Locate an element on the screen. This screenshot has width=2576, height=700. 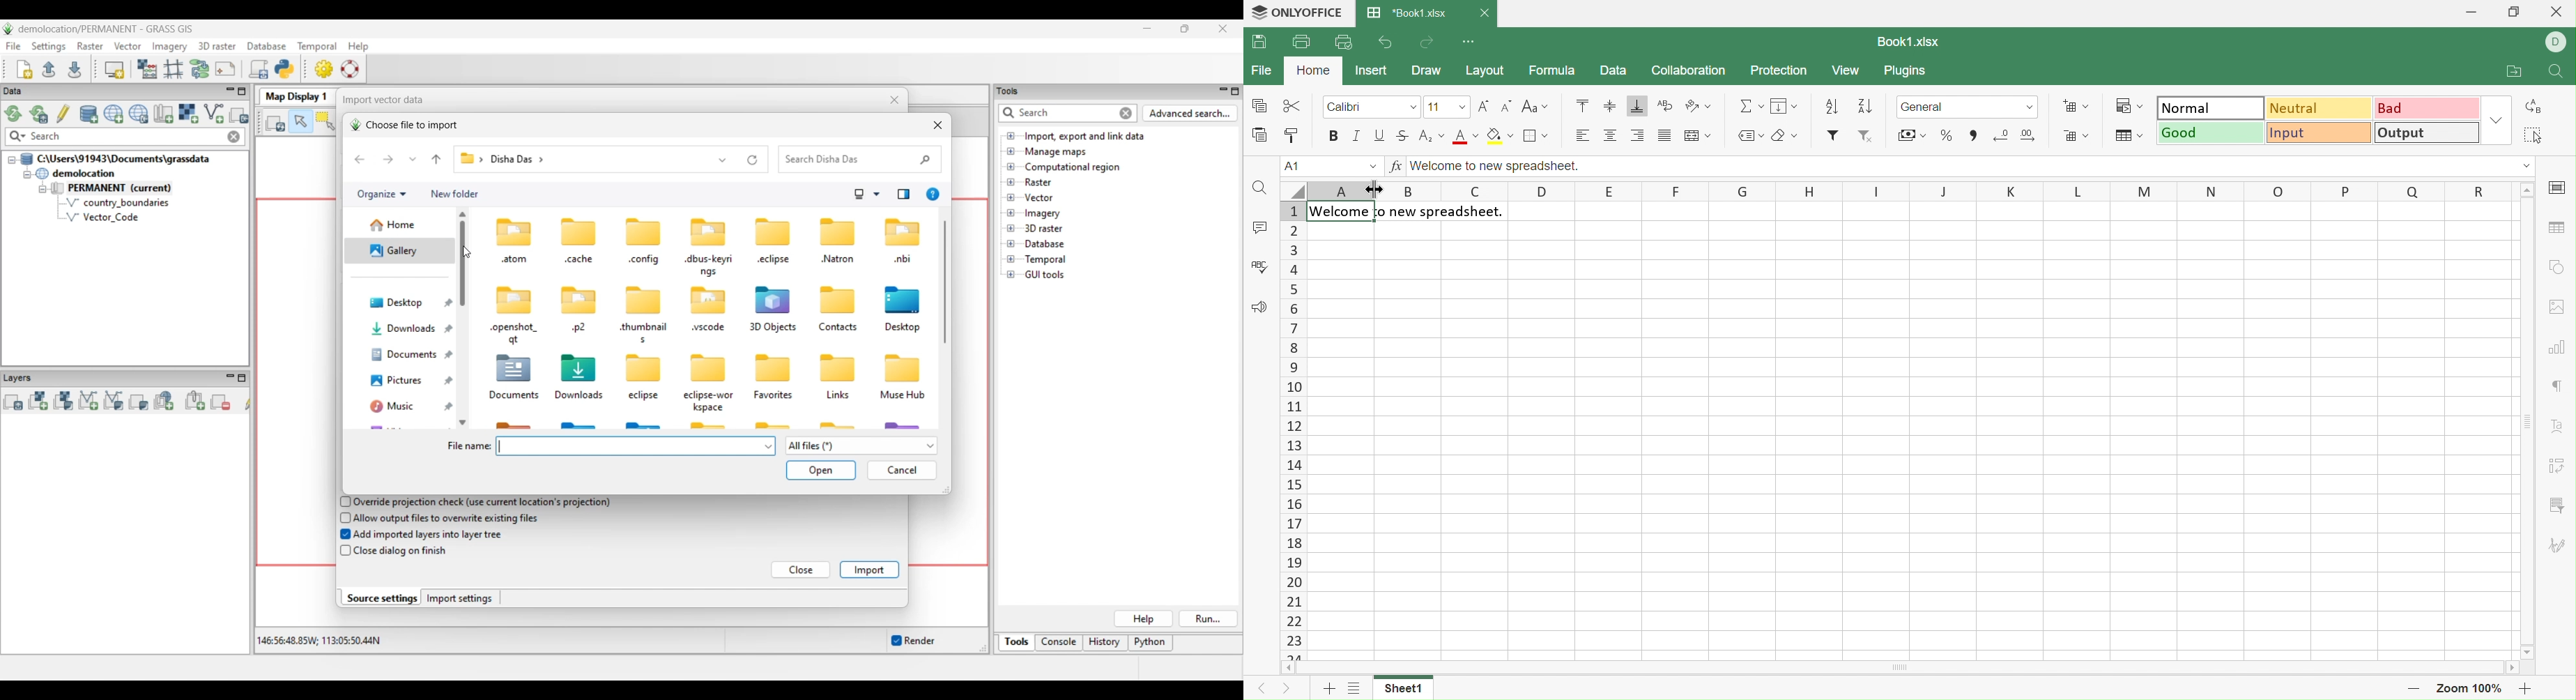
Format as table template is located at coordinates (2128, 136).